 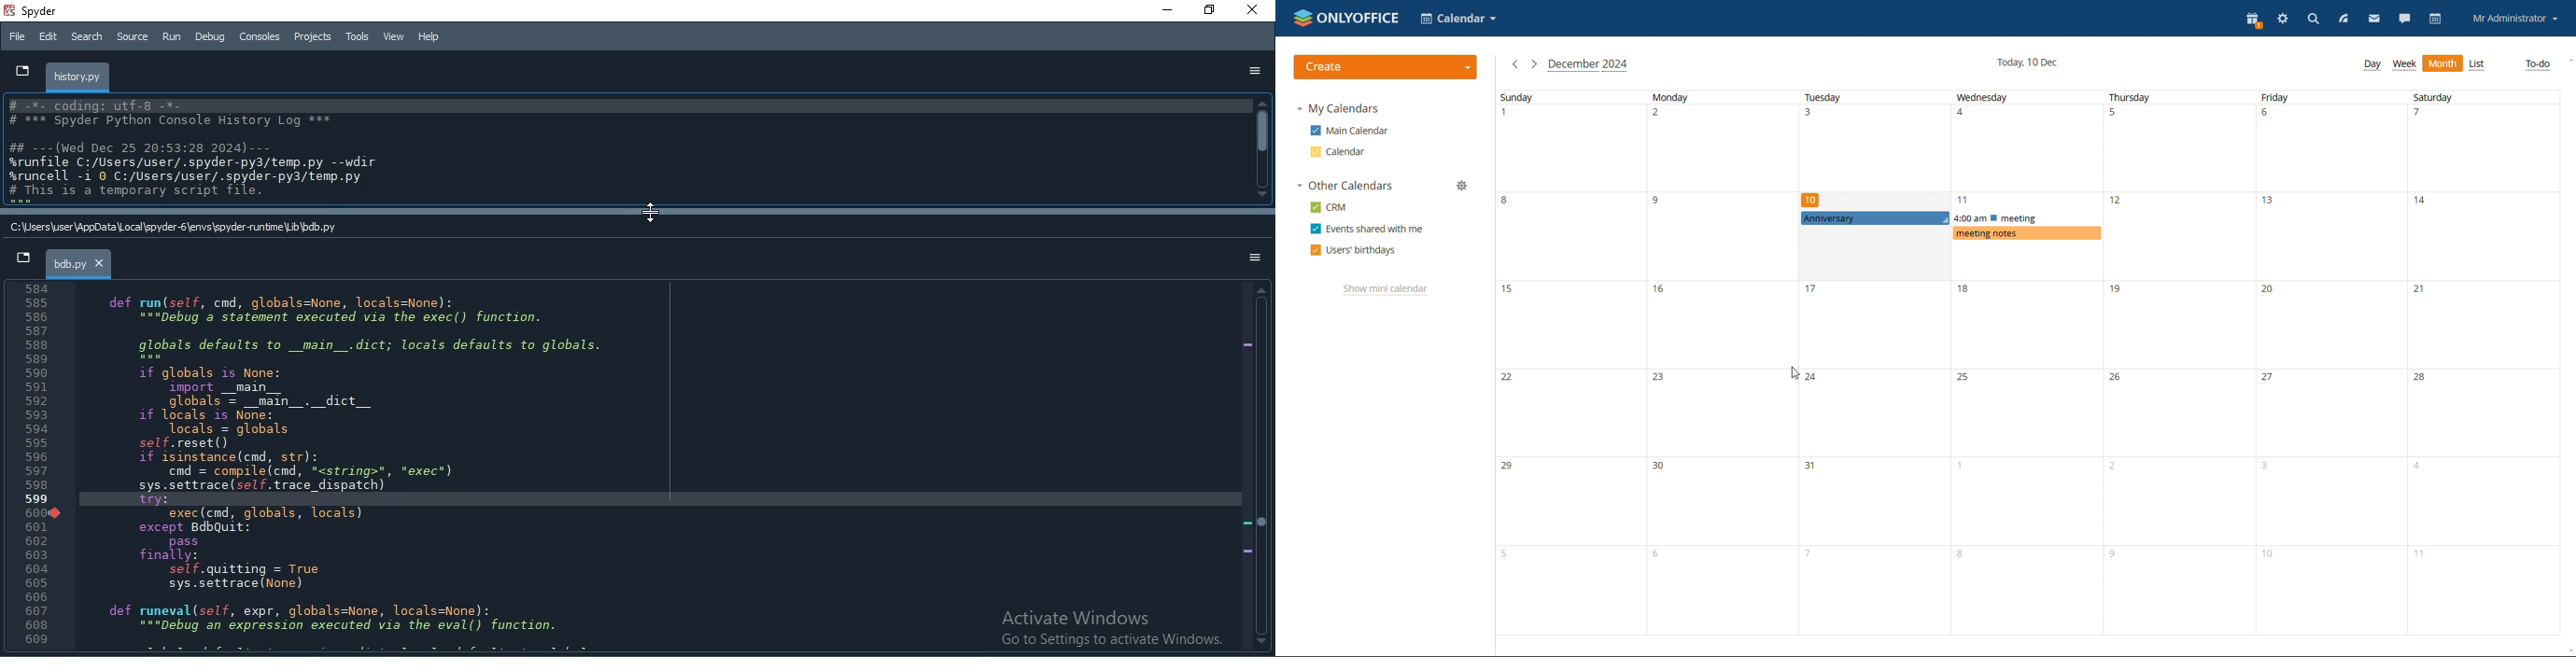 I want to click on tab title, so click(x=80, y=266).